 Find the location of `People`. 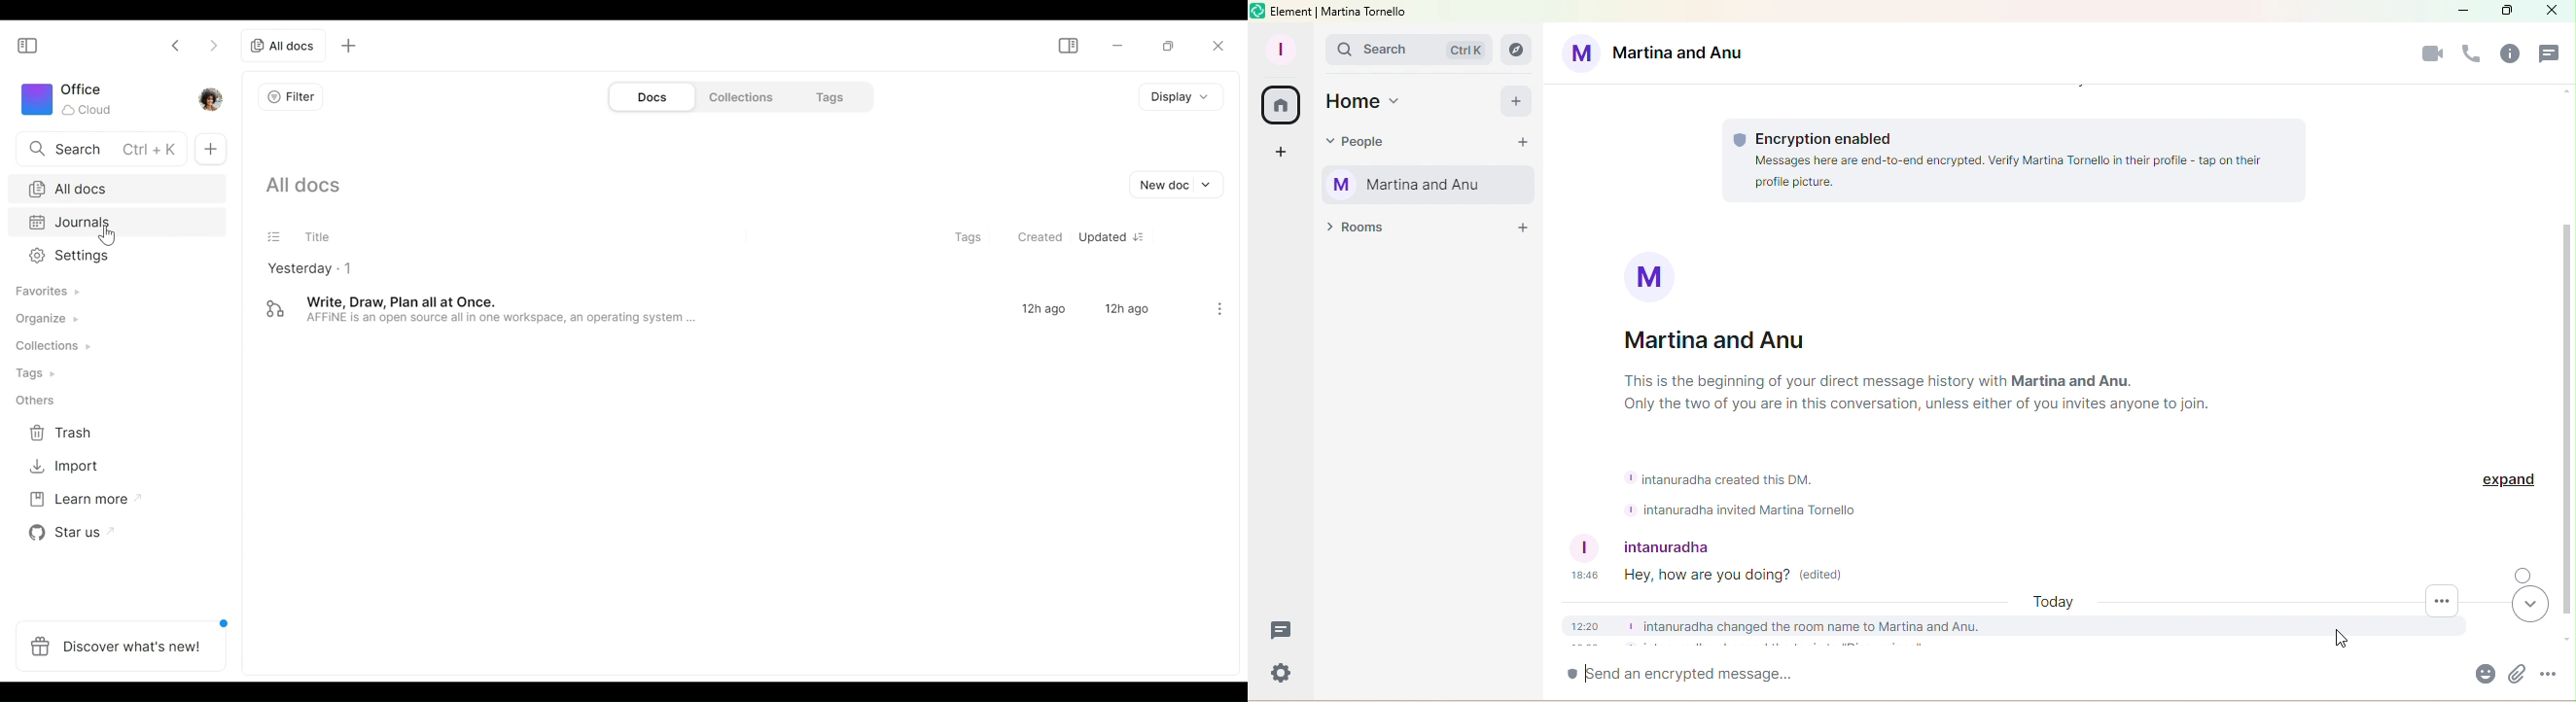

People is located at coordinates (1363, 138).